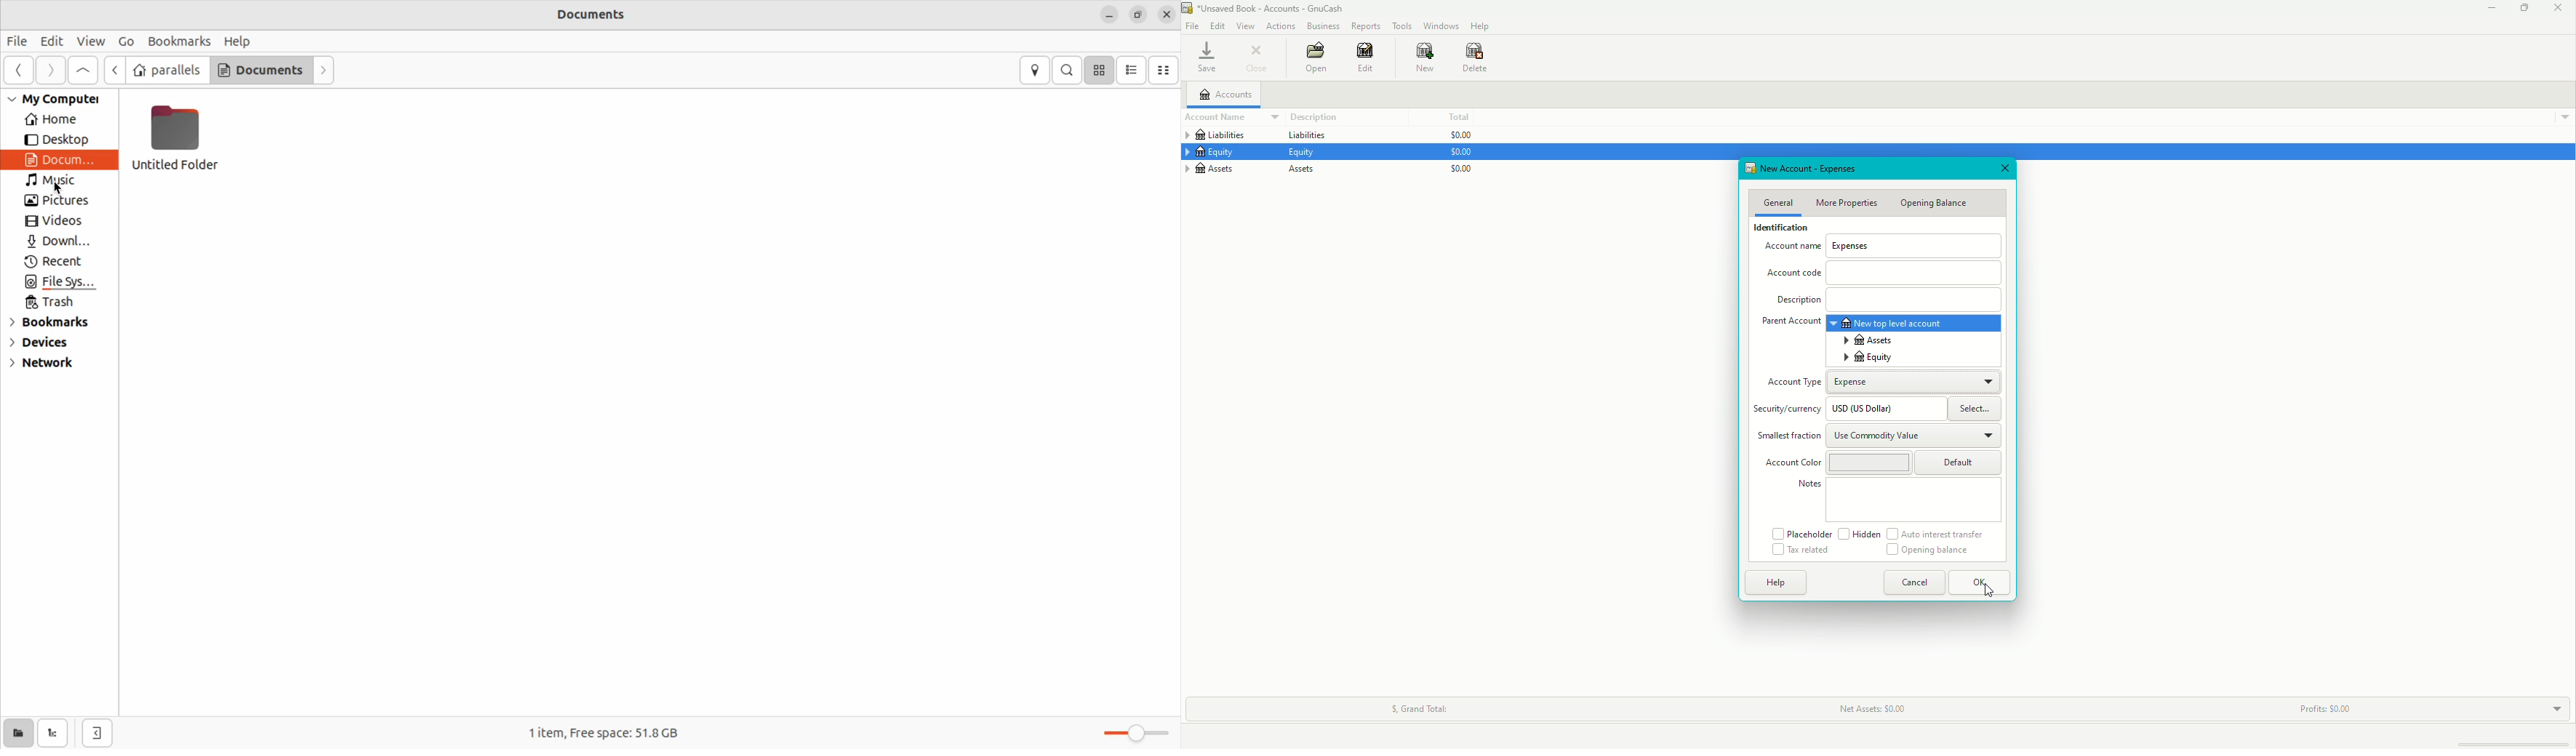 The height and width of the screenshot is (756, 2576). Describe the element at coordinates (1304, 153) in the screenshot. I see `` at that location.